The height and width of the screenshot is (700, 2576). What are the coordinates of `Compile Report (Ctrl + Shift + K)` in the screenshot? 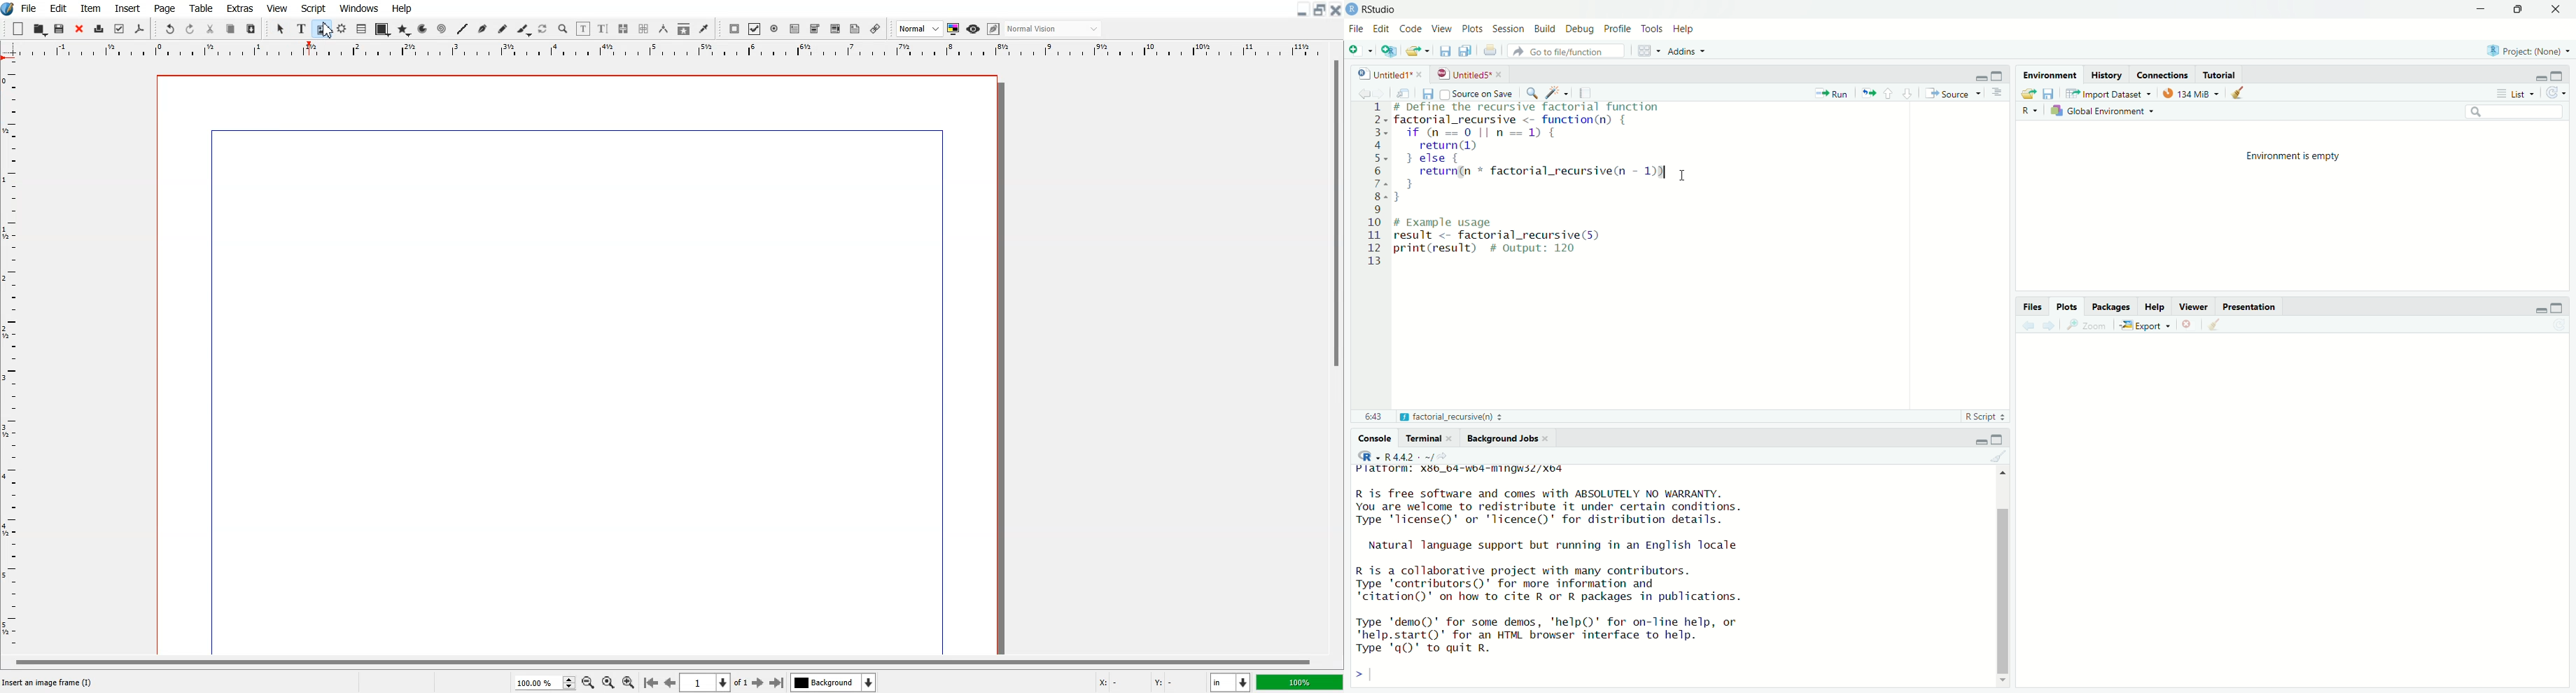 It's located at (1588, 92).